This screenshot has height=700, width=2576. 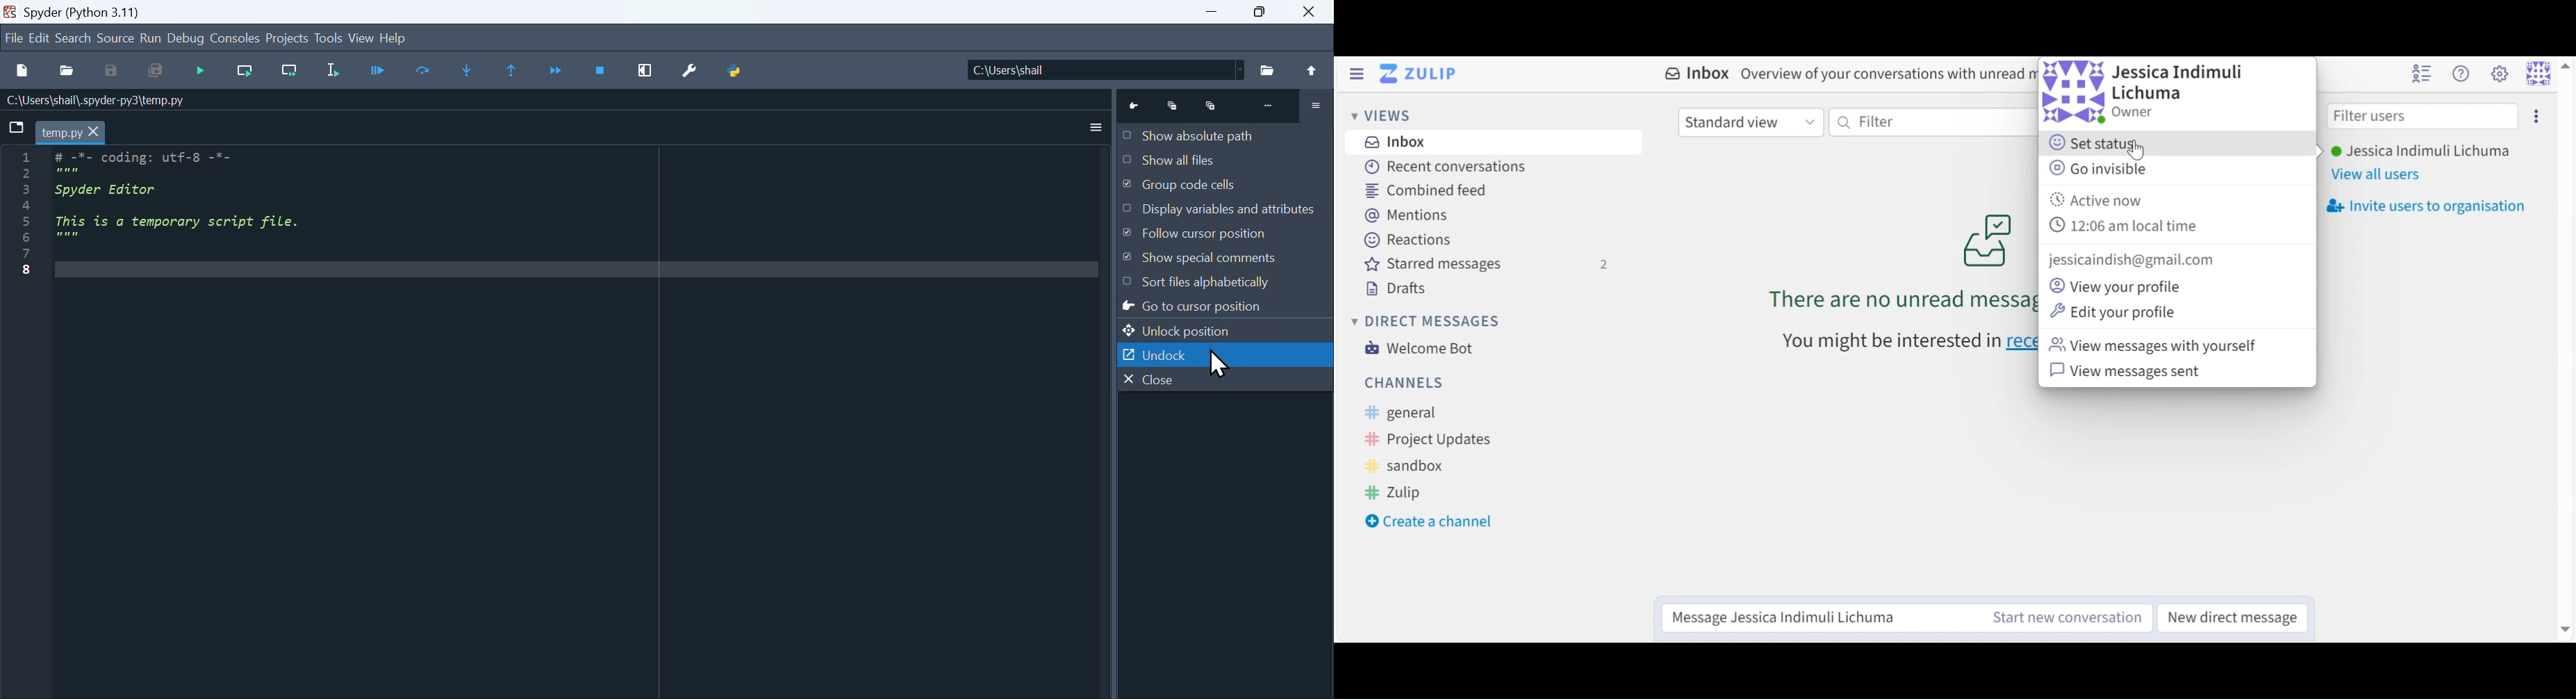 I want to click on Recent Conversations, so click(x=1444, y=166).